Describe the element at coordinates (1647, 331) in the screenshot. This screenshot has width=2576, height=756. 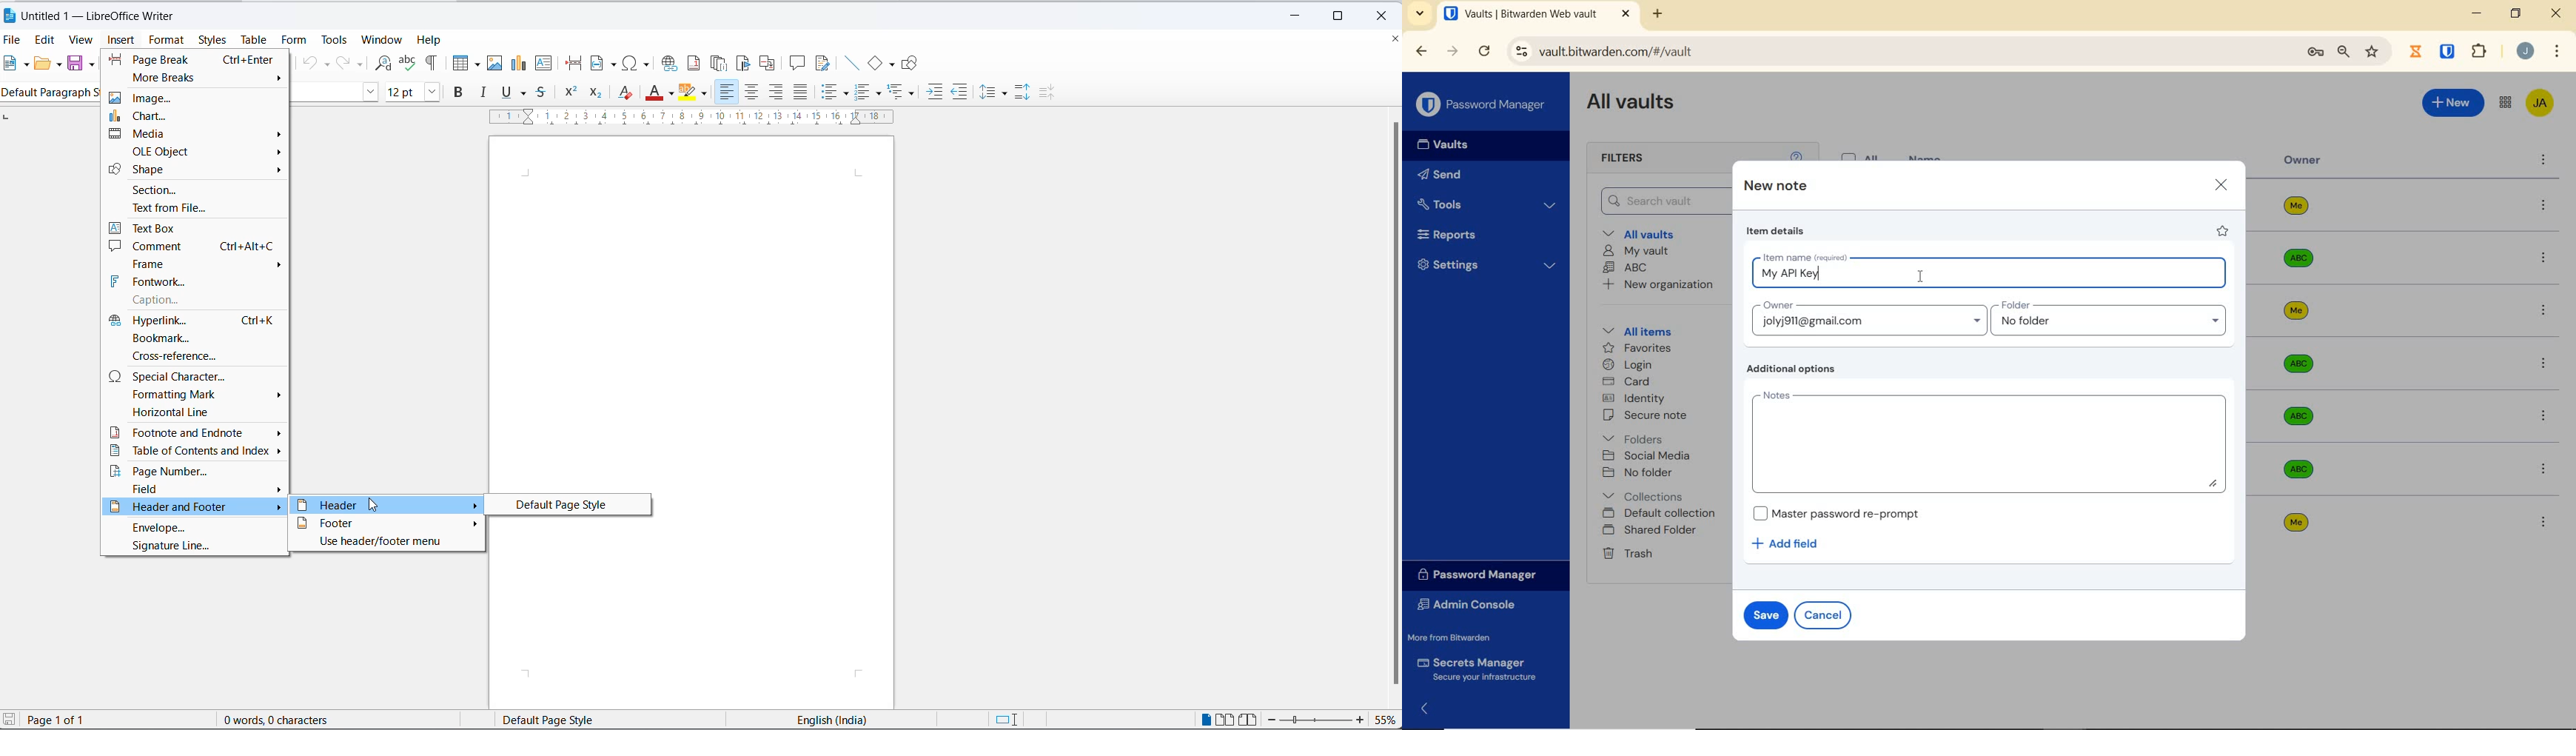
I see `All items` at that location.